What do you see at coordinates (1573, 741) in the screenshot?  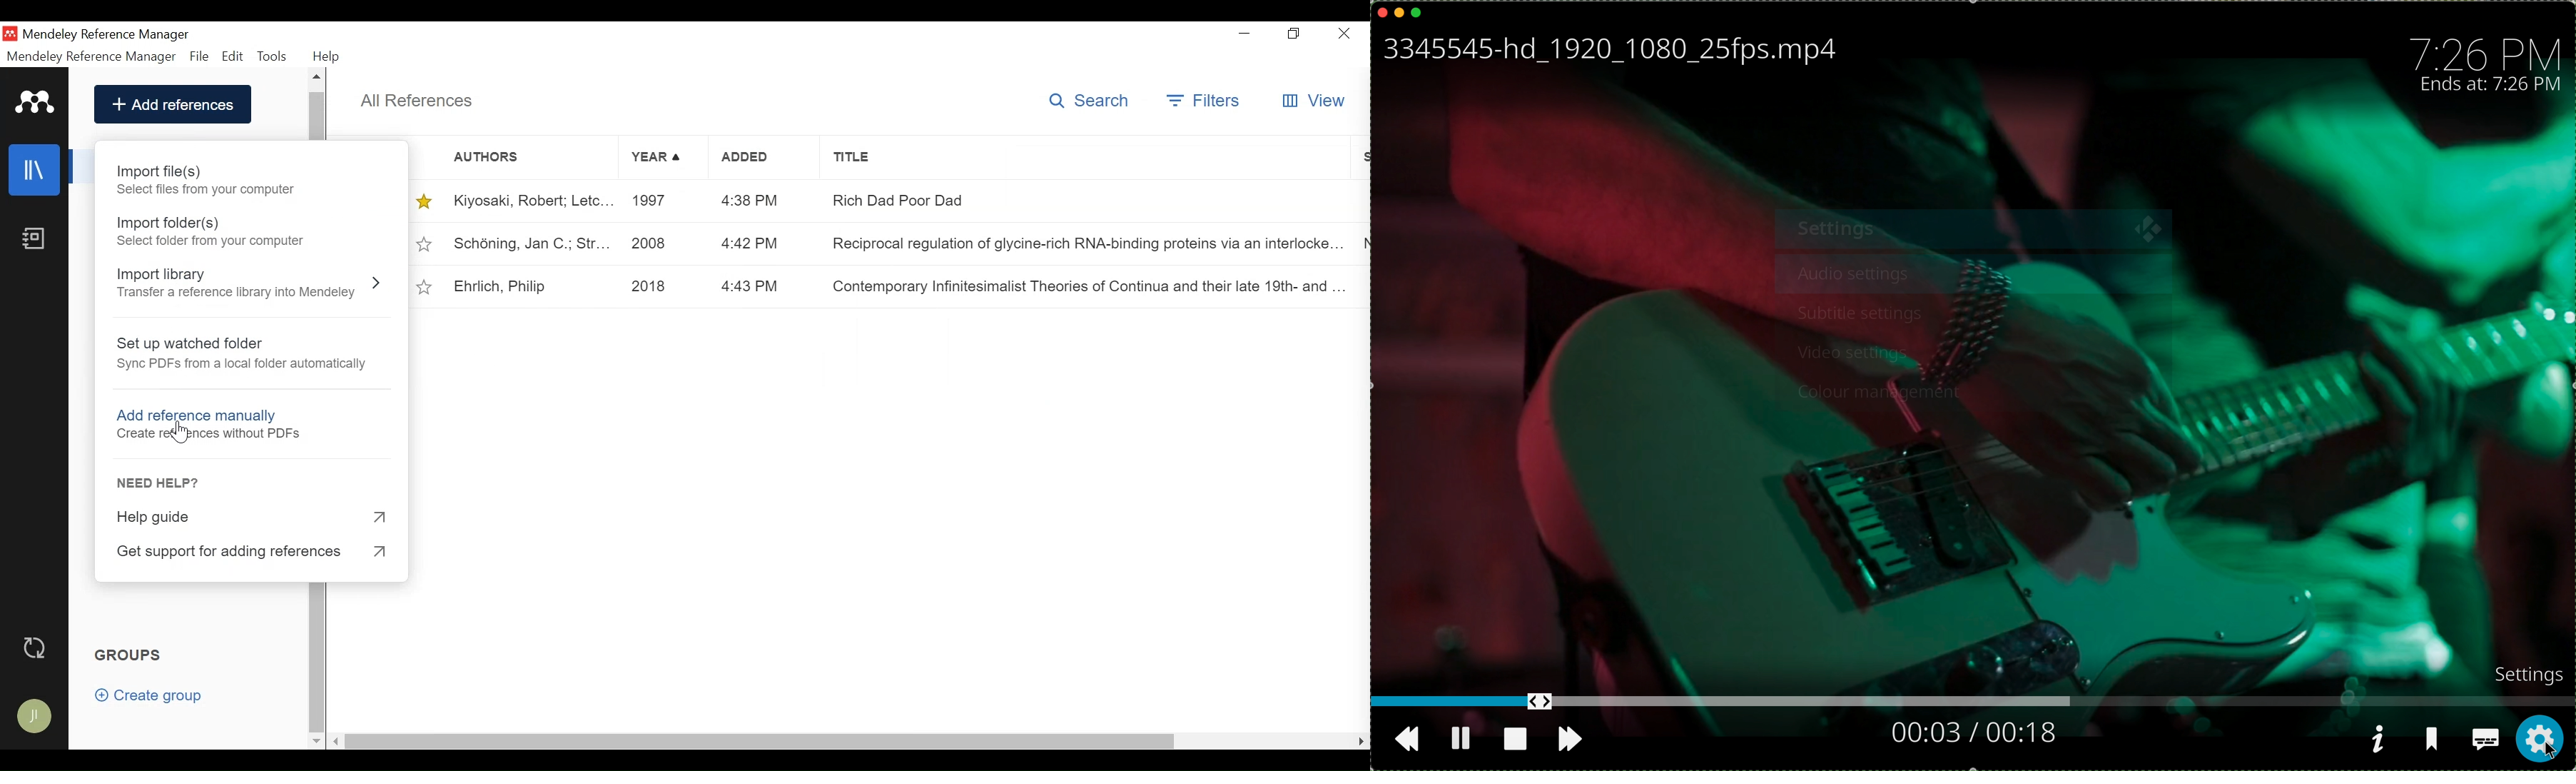 I see `move foward` at bounding box center [1573, 741].